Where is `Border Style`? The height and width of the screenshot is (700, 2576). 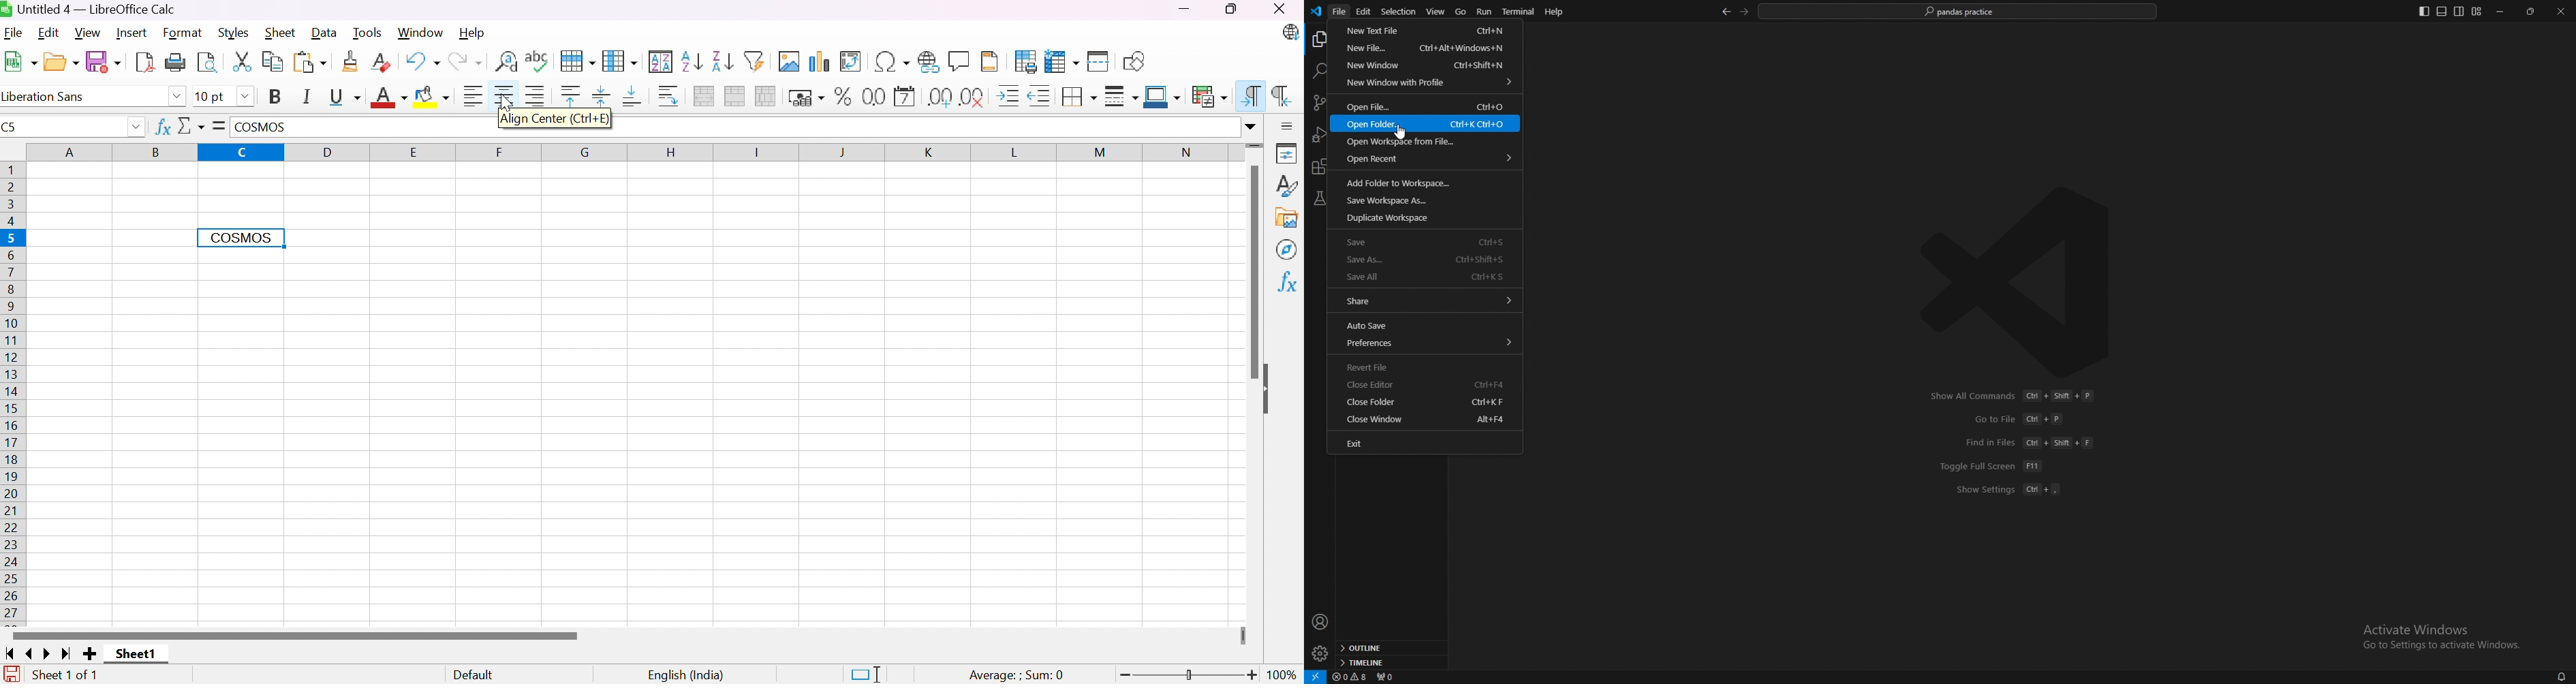
Border Style is located at coordinates (1121, 98).